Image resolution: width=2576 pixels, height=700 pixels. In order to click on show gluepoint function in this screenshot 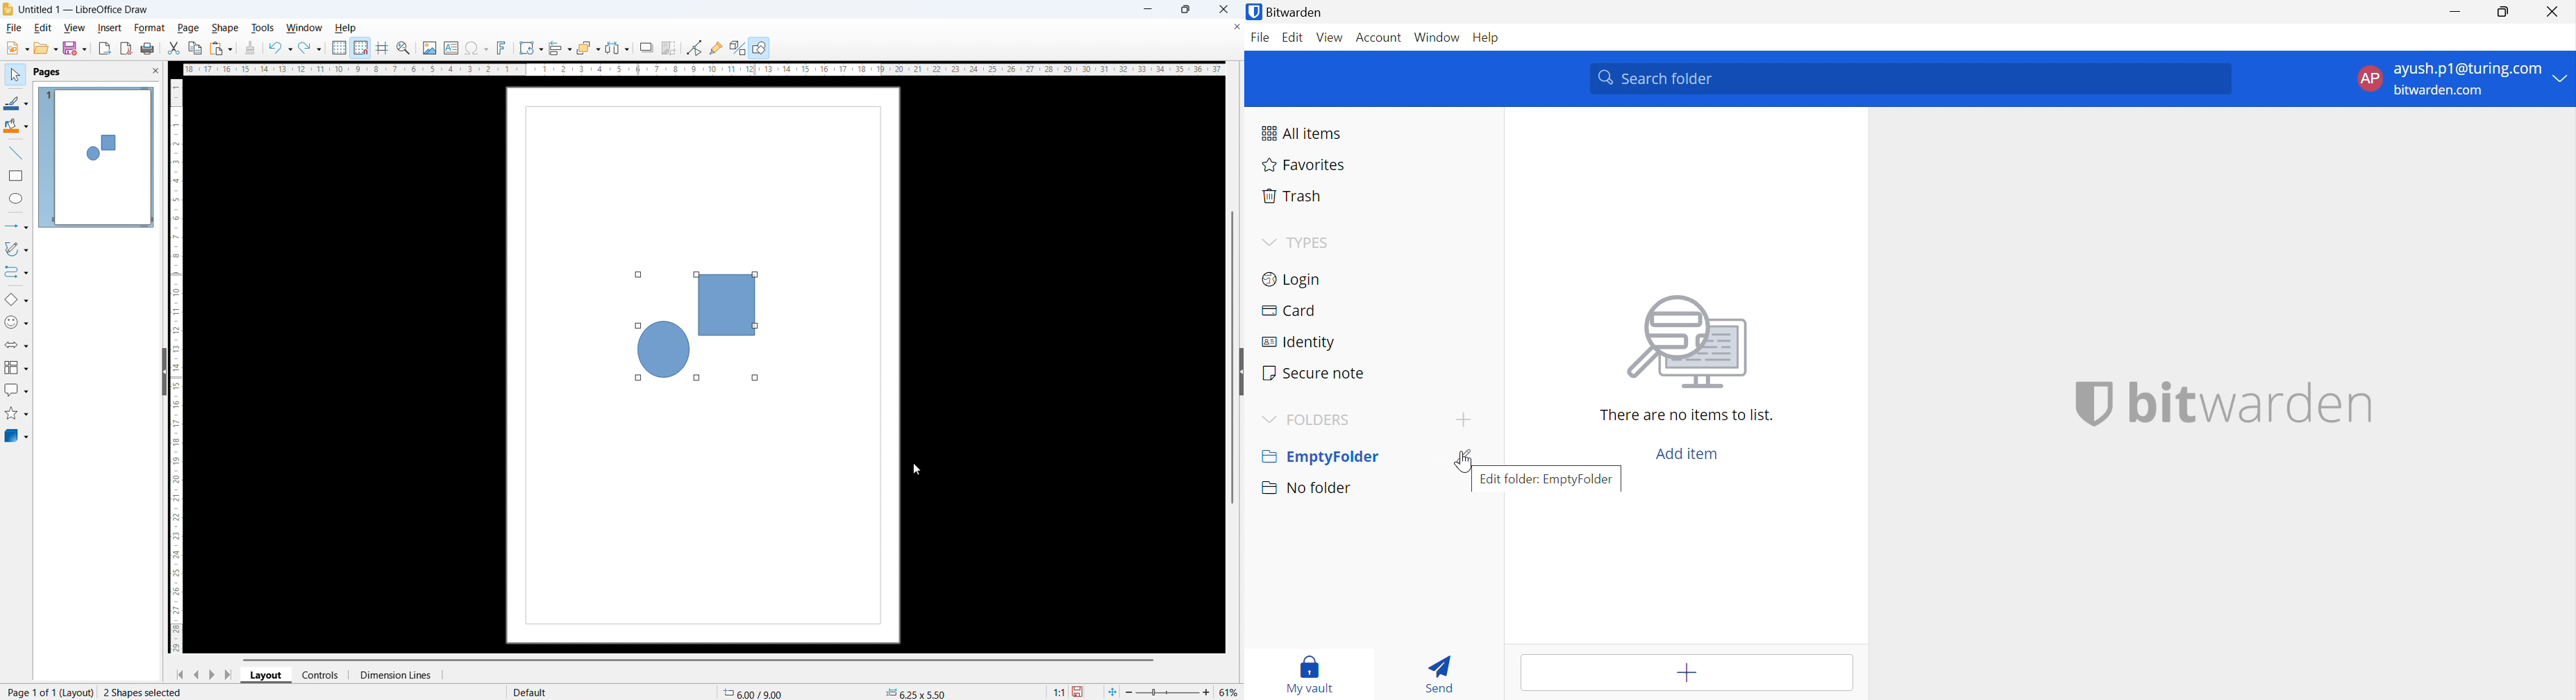, I will do `click(717, 47)`.